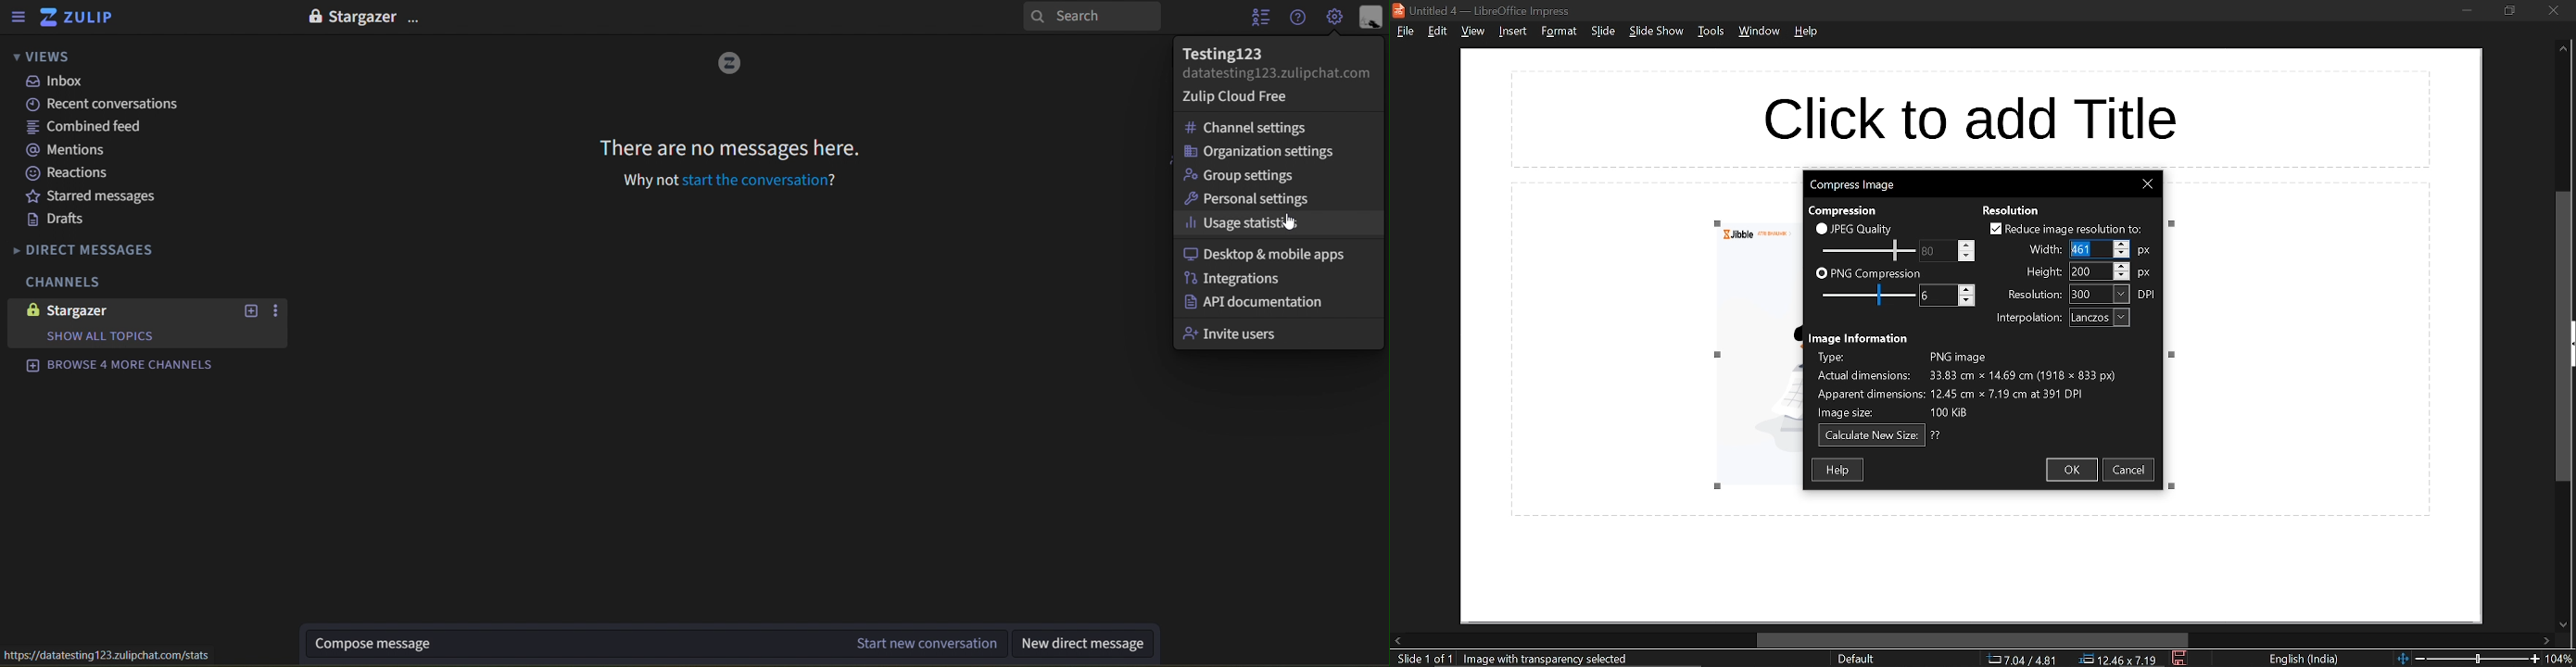 The width and height of the screenshot is (2576, 672). I want to click on close, so click(2555, 10).